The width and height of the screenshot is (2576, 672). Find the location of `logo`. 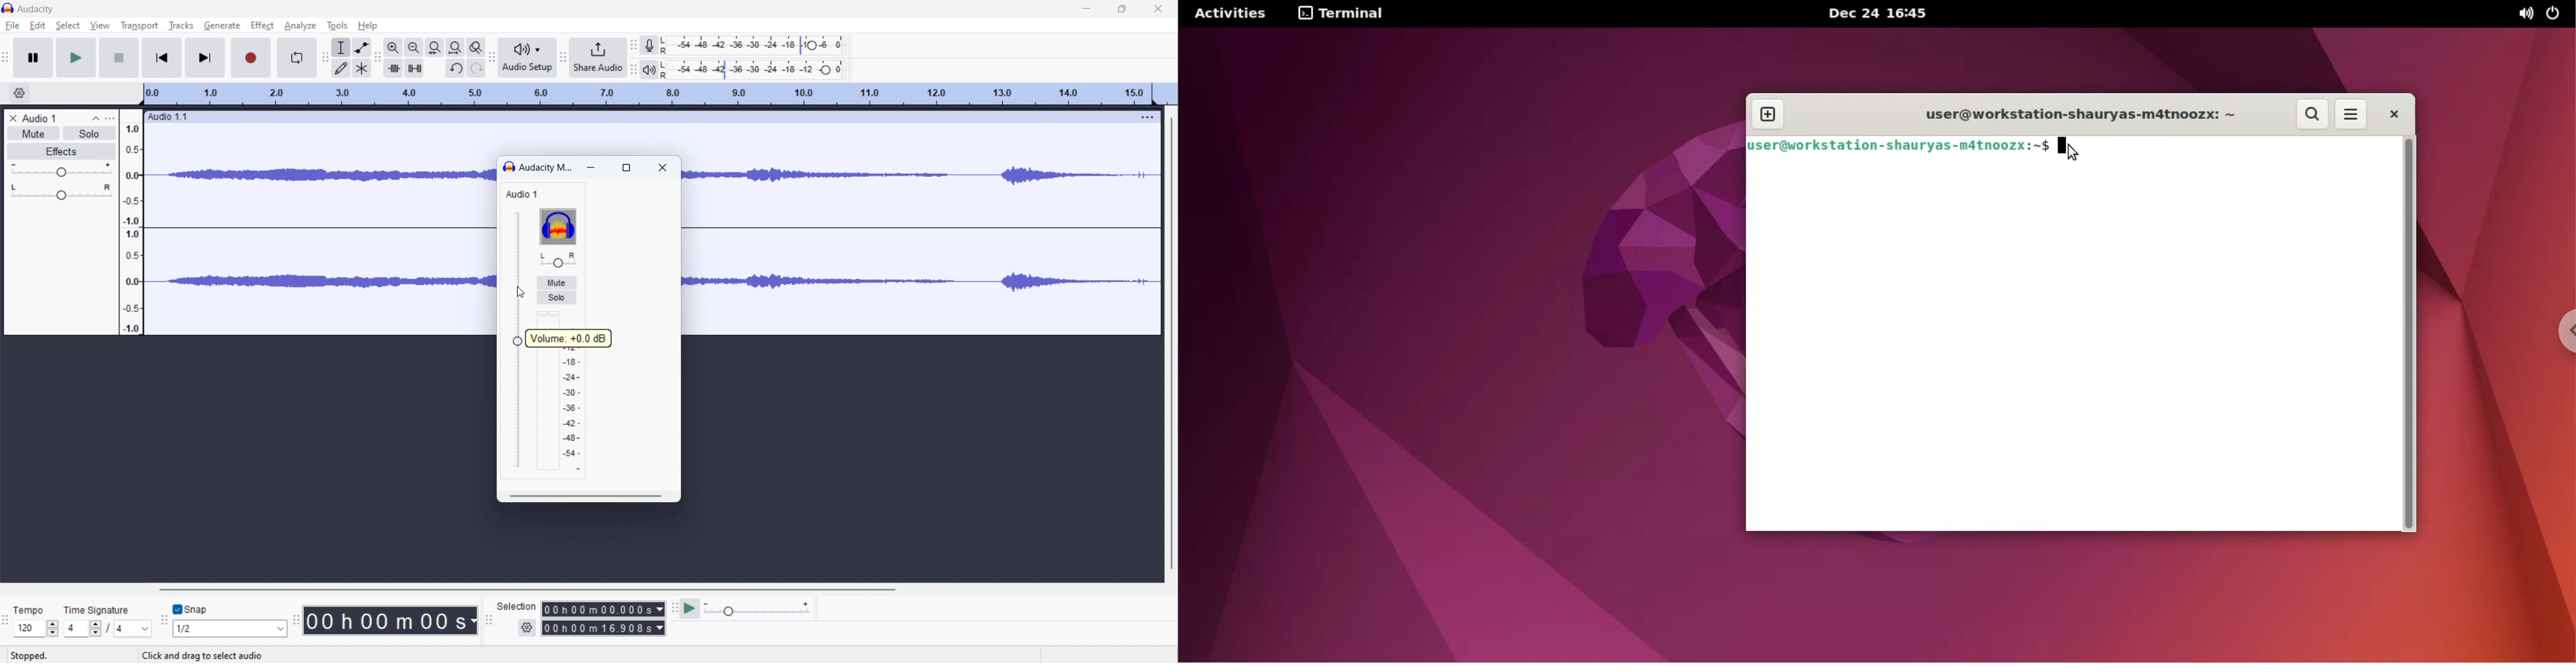

logo is located at coordinates (558, 227).